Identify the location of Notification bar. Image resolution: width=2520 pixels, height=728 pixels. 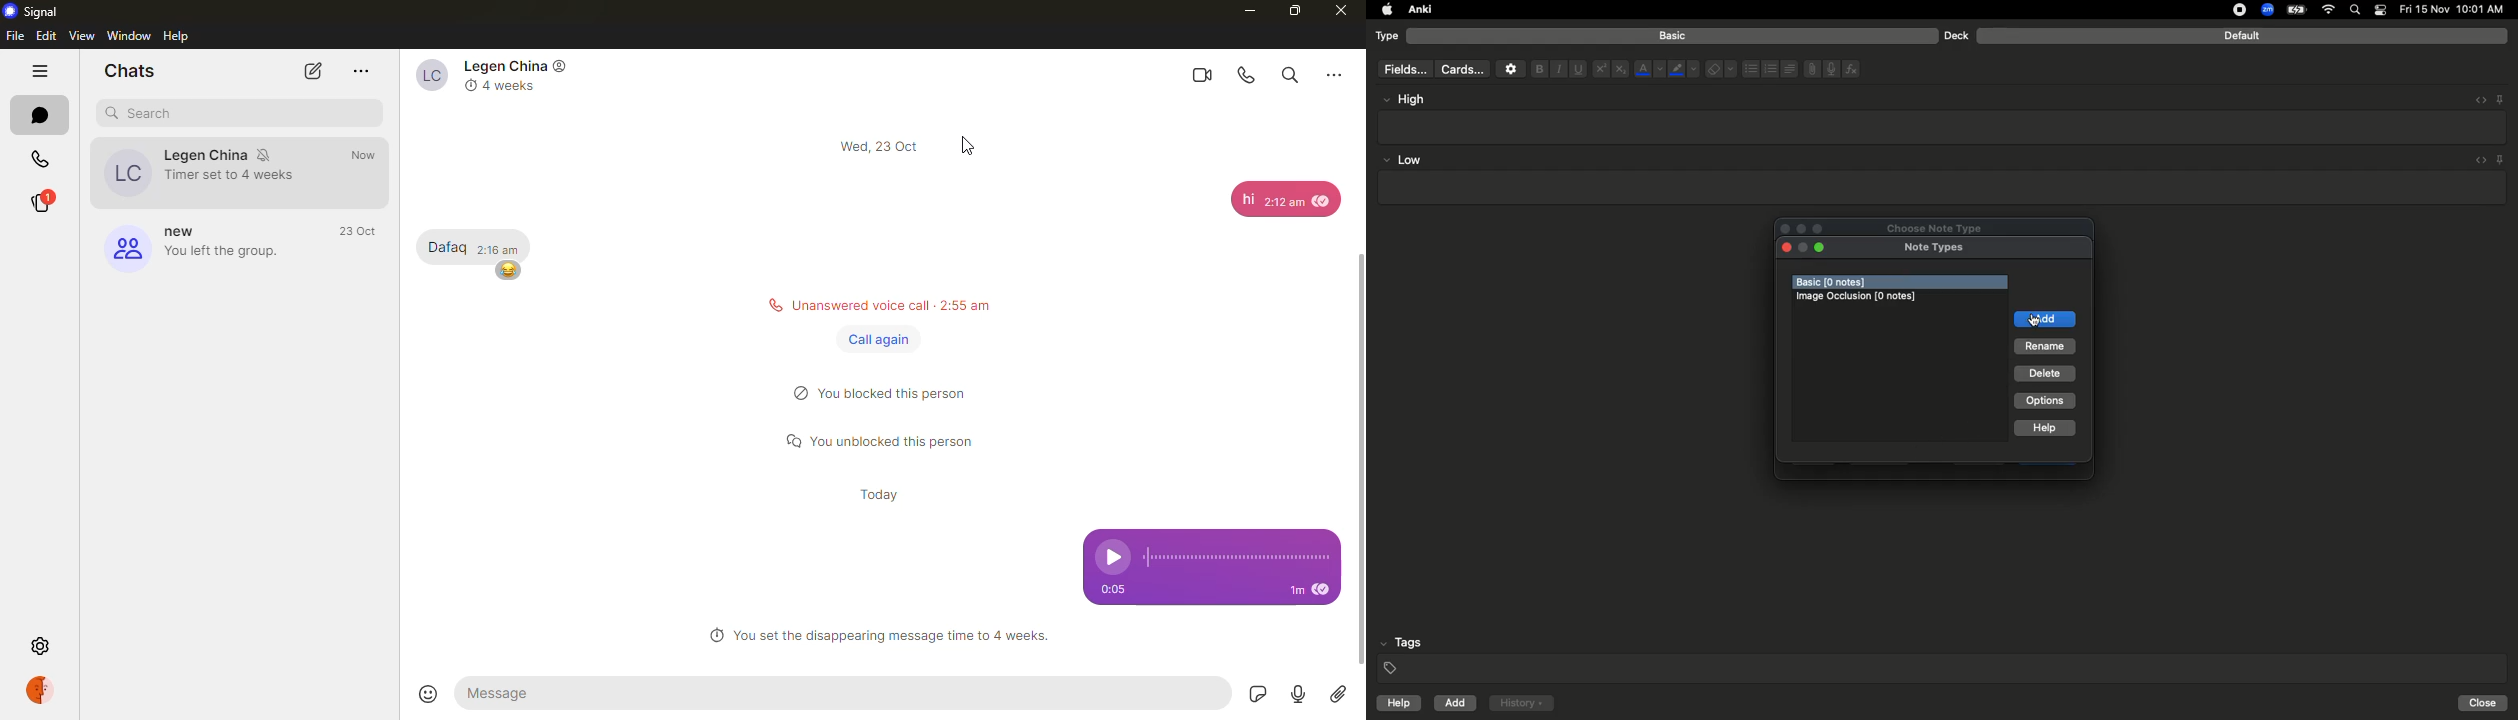
(2380, 10).